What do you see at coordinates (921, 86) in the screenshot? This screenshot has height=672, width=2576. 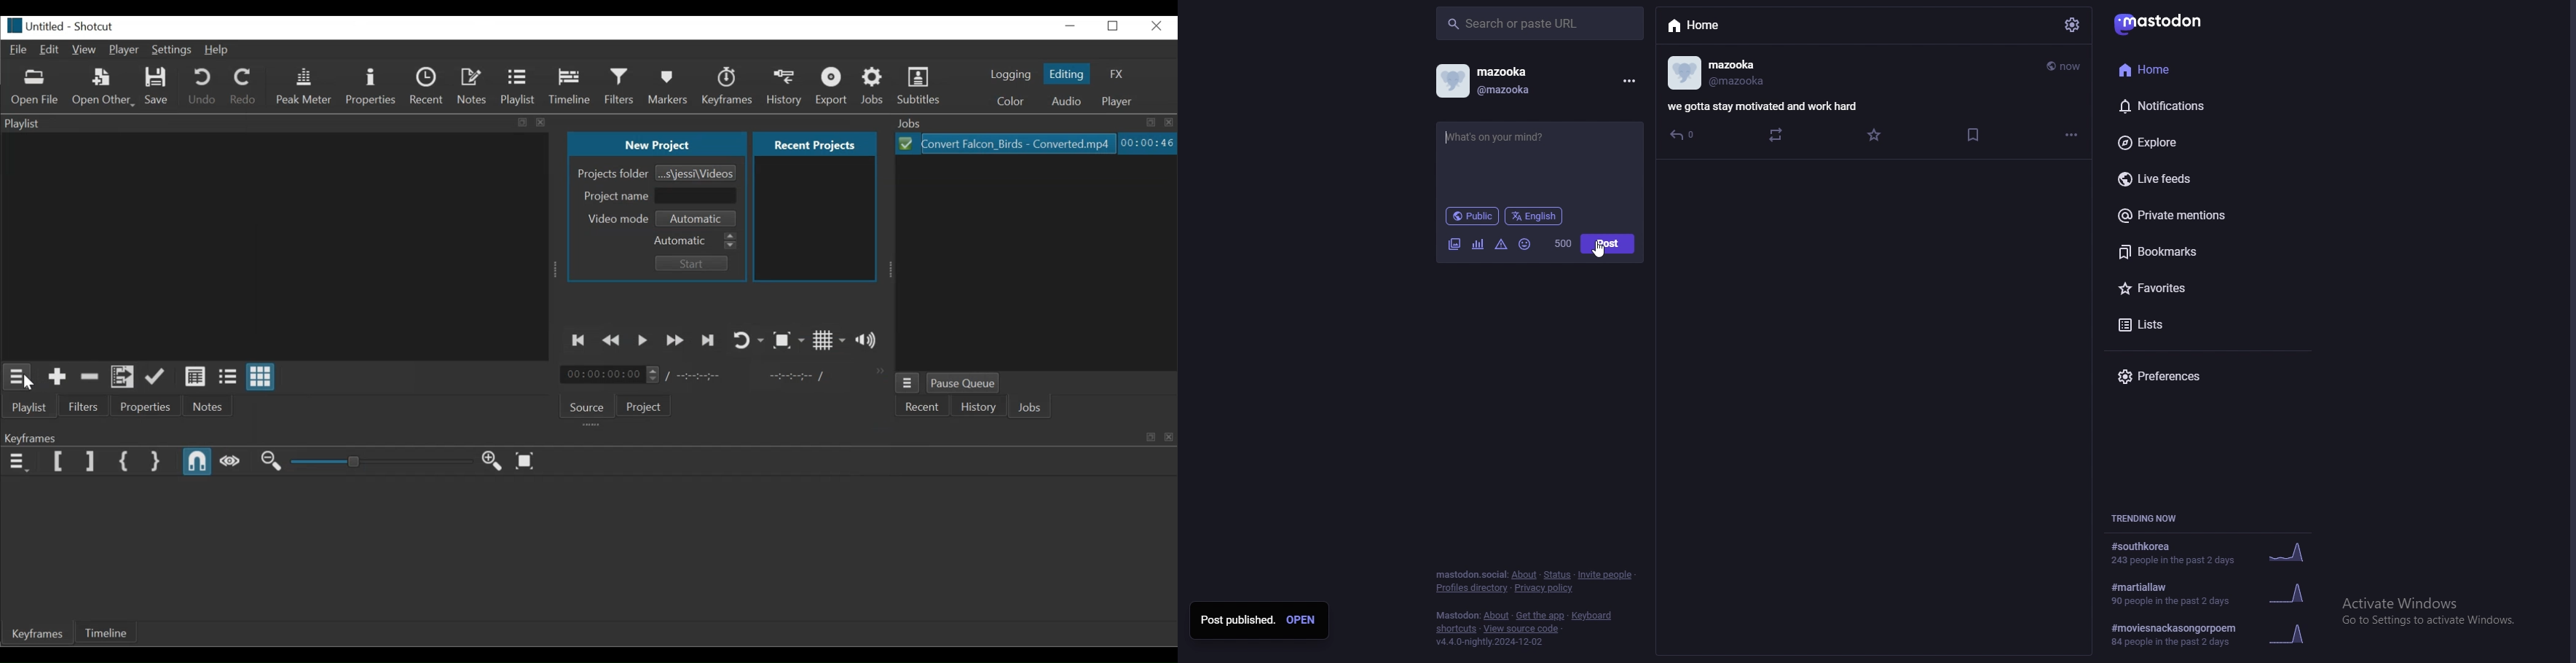 I see `Subtitles` at bounding box center [921, 86].